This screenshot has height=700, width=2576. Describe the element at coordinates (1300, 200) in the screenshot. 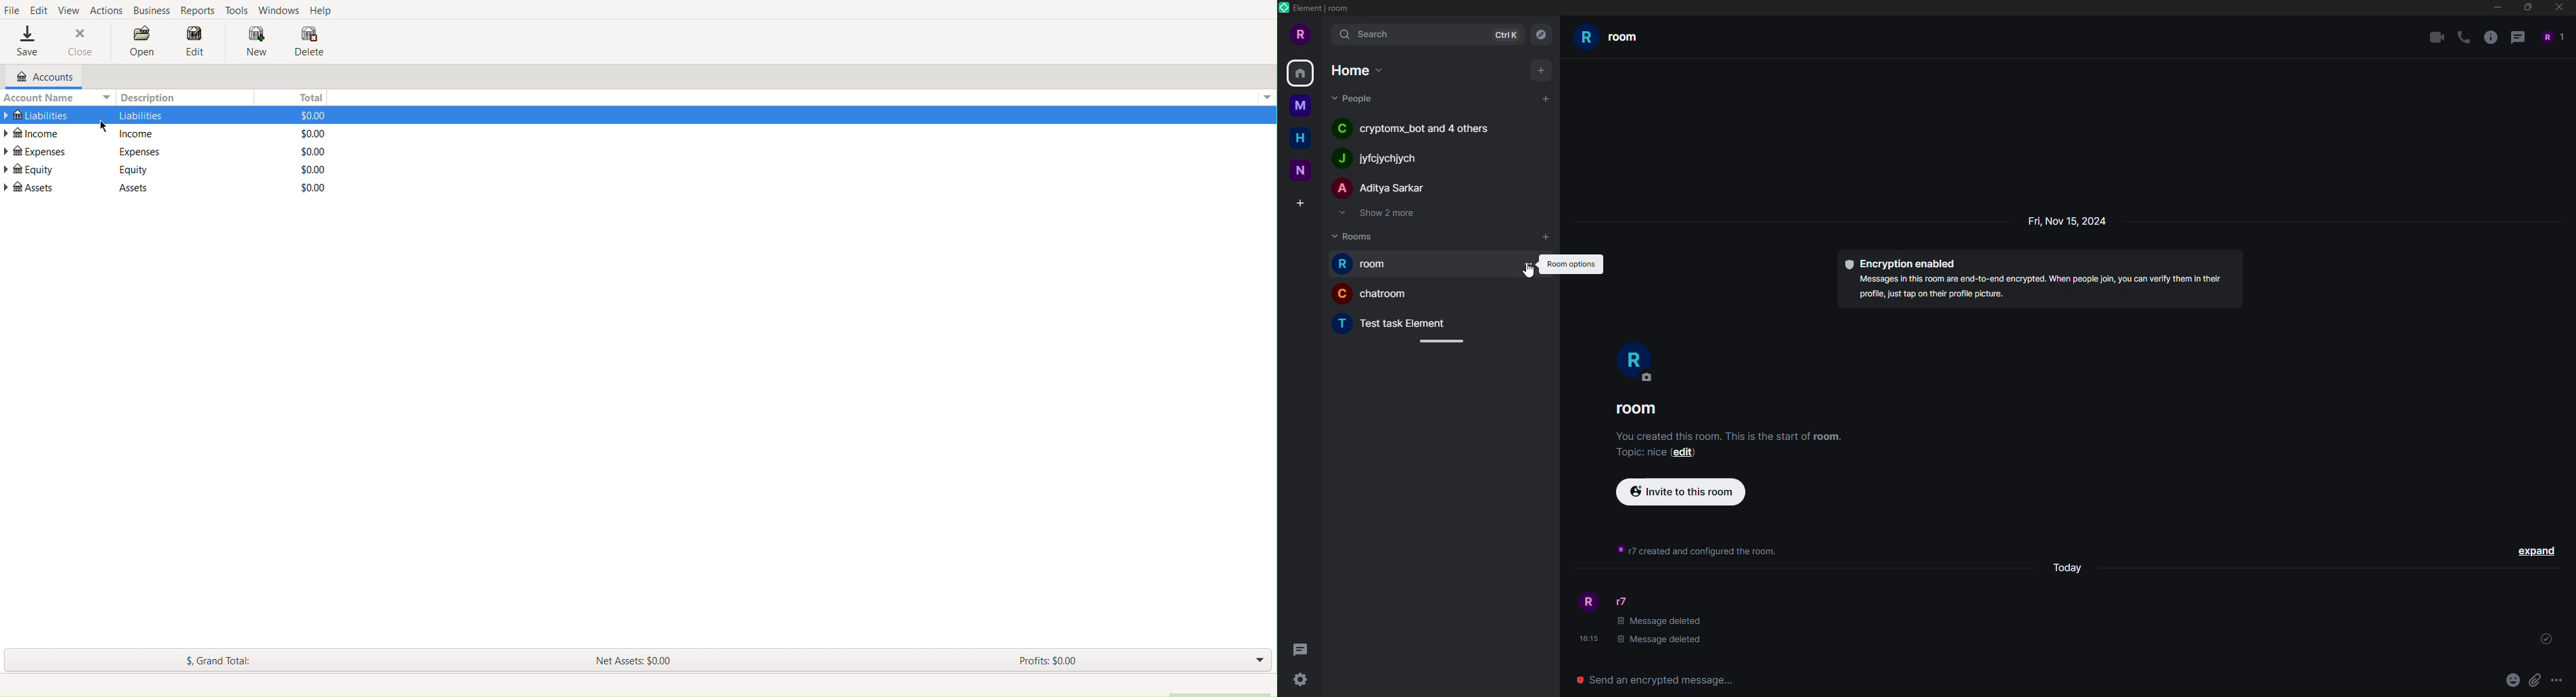

I see `create space` at that location.